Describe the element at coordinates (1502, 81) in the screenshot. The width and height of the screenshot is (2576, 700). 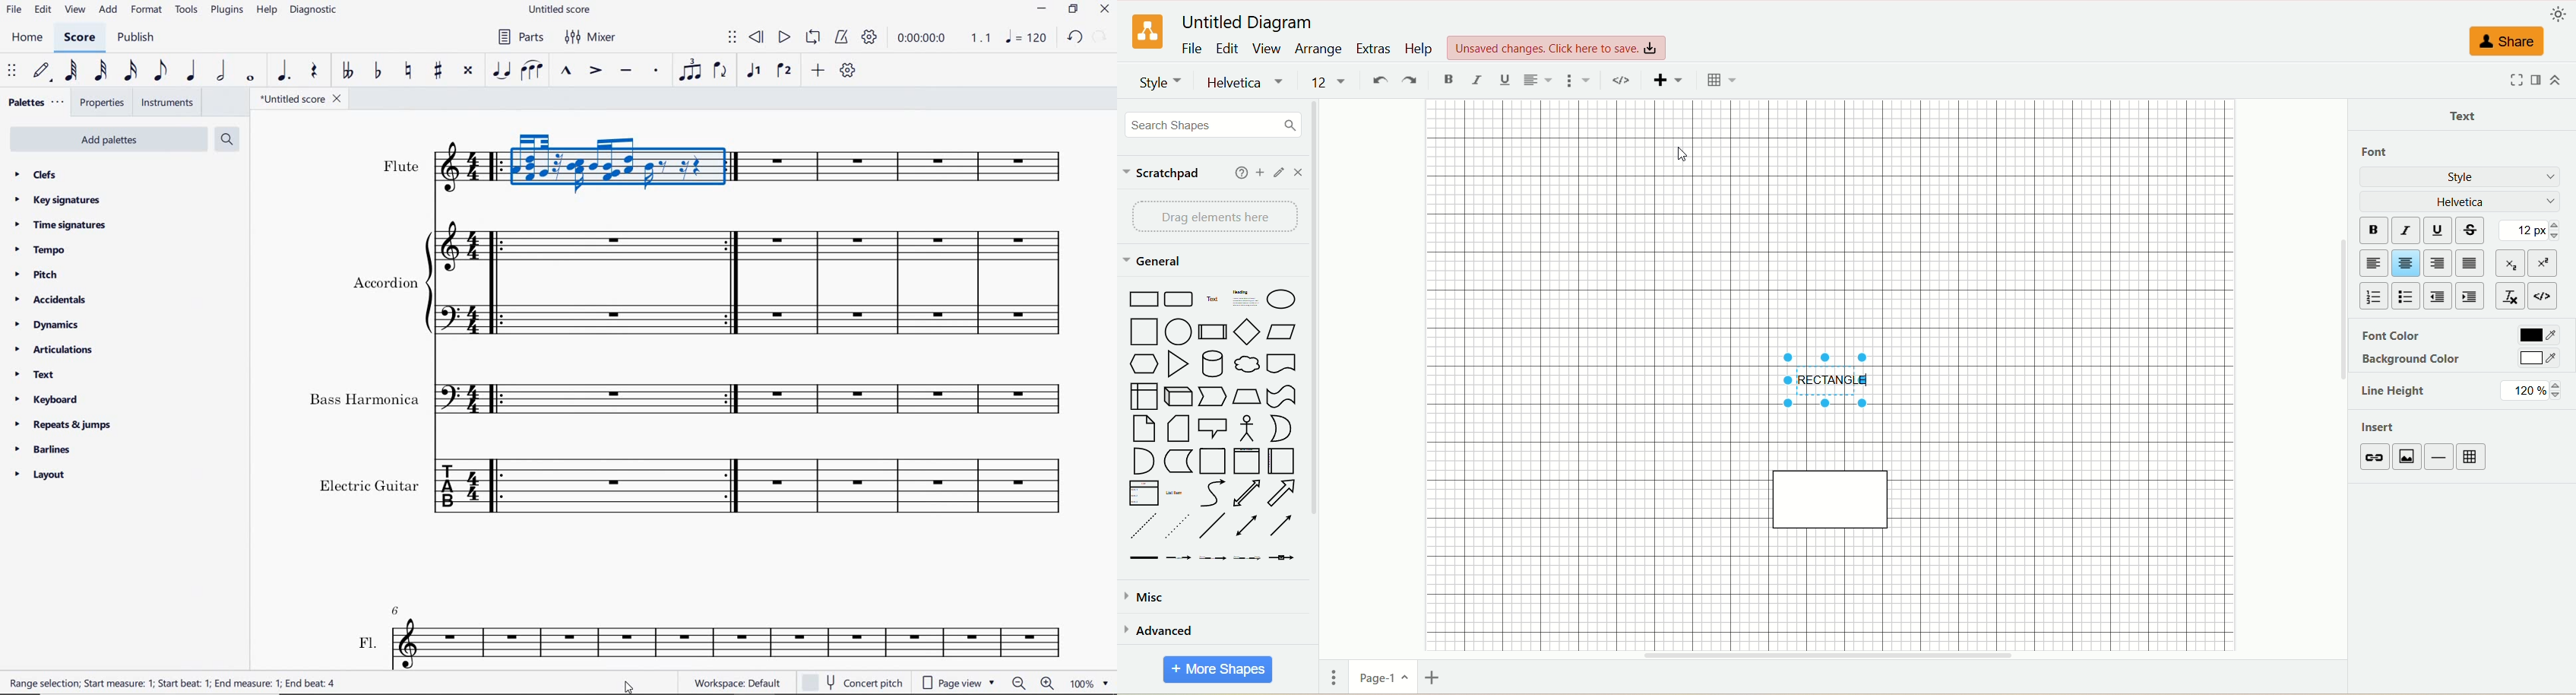
I see `text underline` at that location.